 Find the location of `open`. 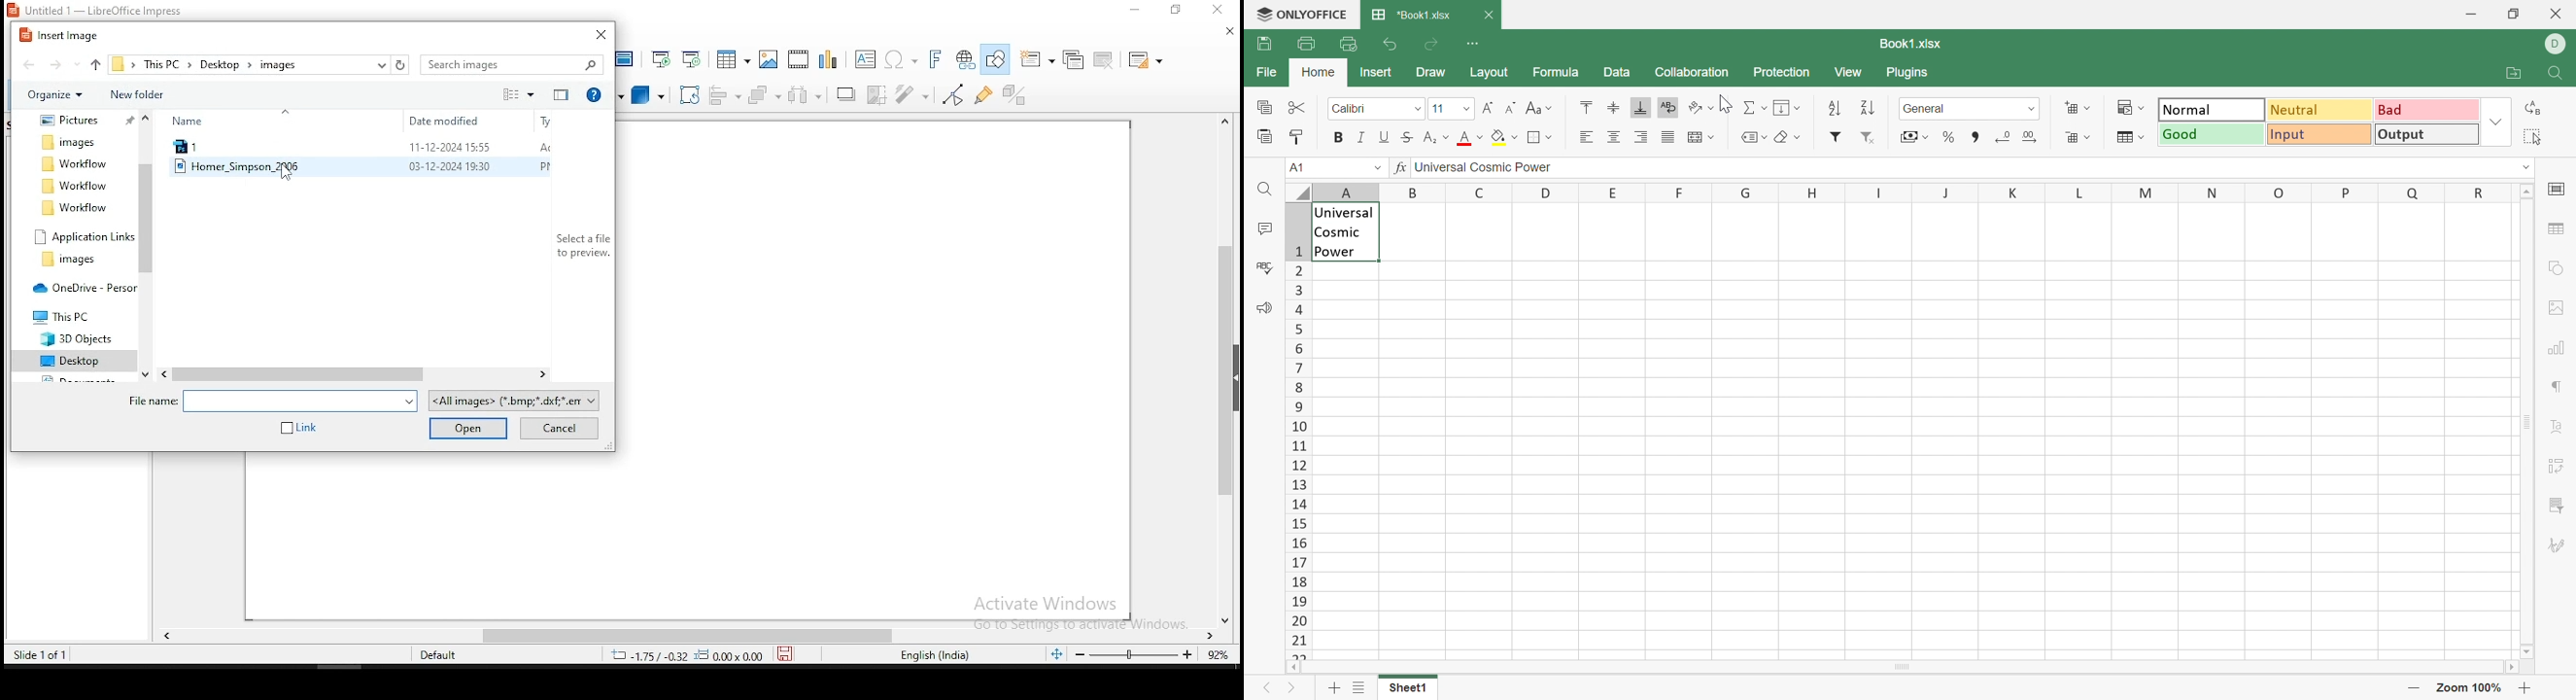

open is located at coordinates (470, 429).